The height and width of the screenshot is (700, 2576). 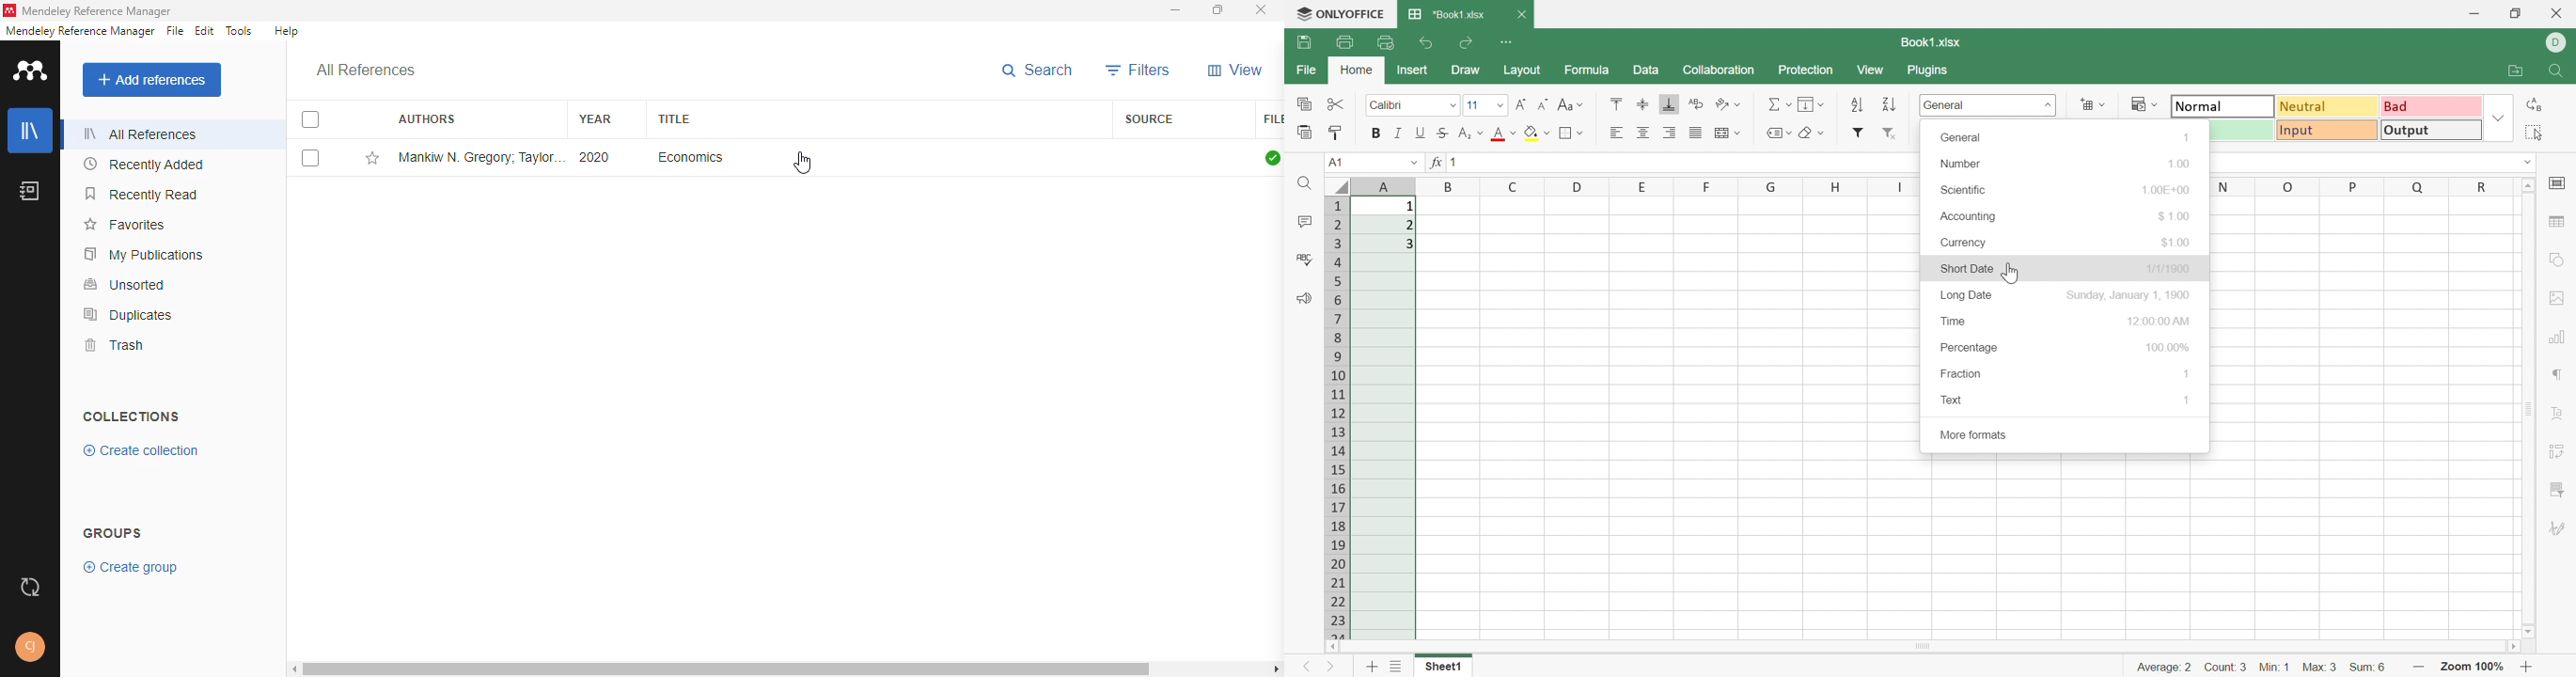 What do you see at coordinates (310, 158) in the screenshot?
I see `select` at bounding box center [310, 158].